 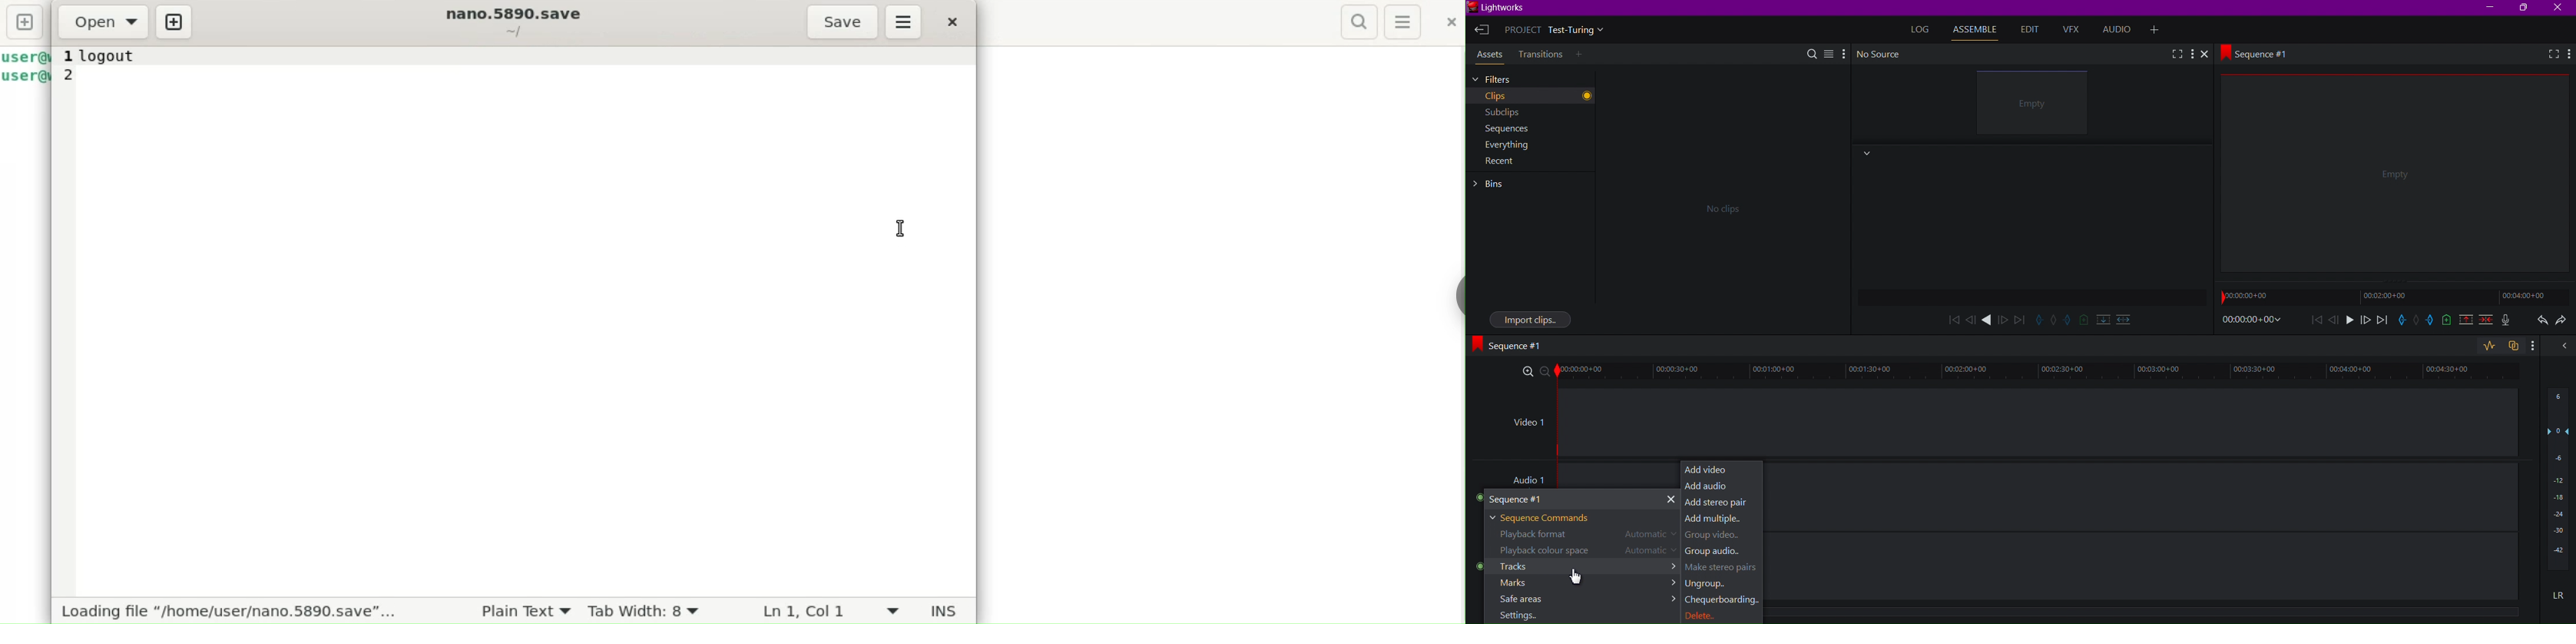 What do you see at coordinates (2488, 346) in the screenshot?
I see `Toggle Audio Equalizer` at bounding box center [2488, 346].